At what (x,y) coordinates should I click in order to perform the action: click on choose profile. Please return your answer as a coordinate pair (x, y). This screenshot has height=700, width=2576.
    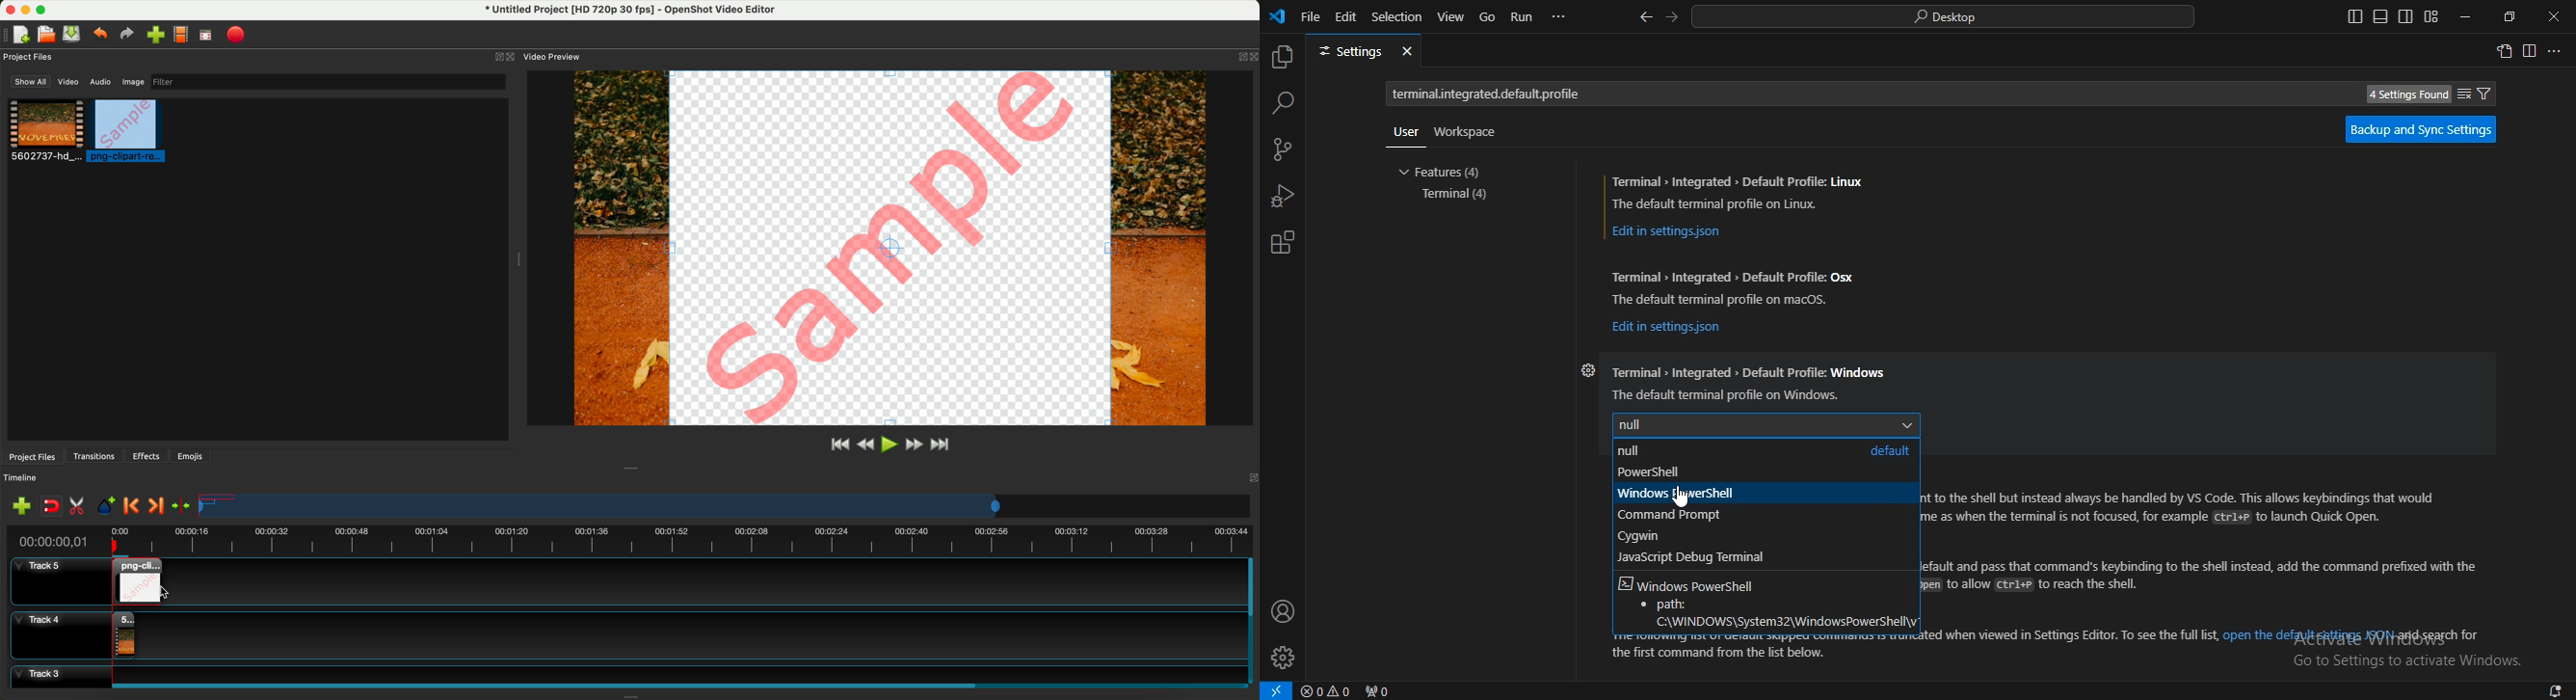
    Looking at the image, I should click on (183, 36).